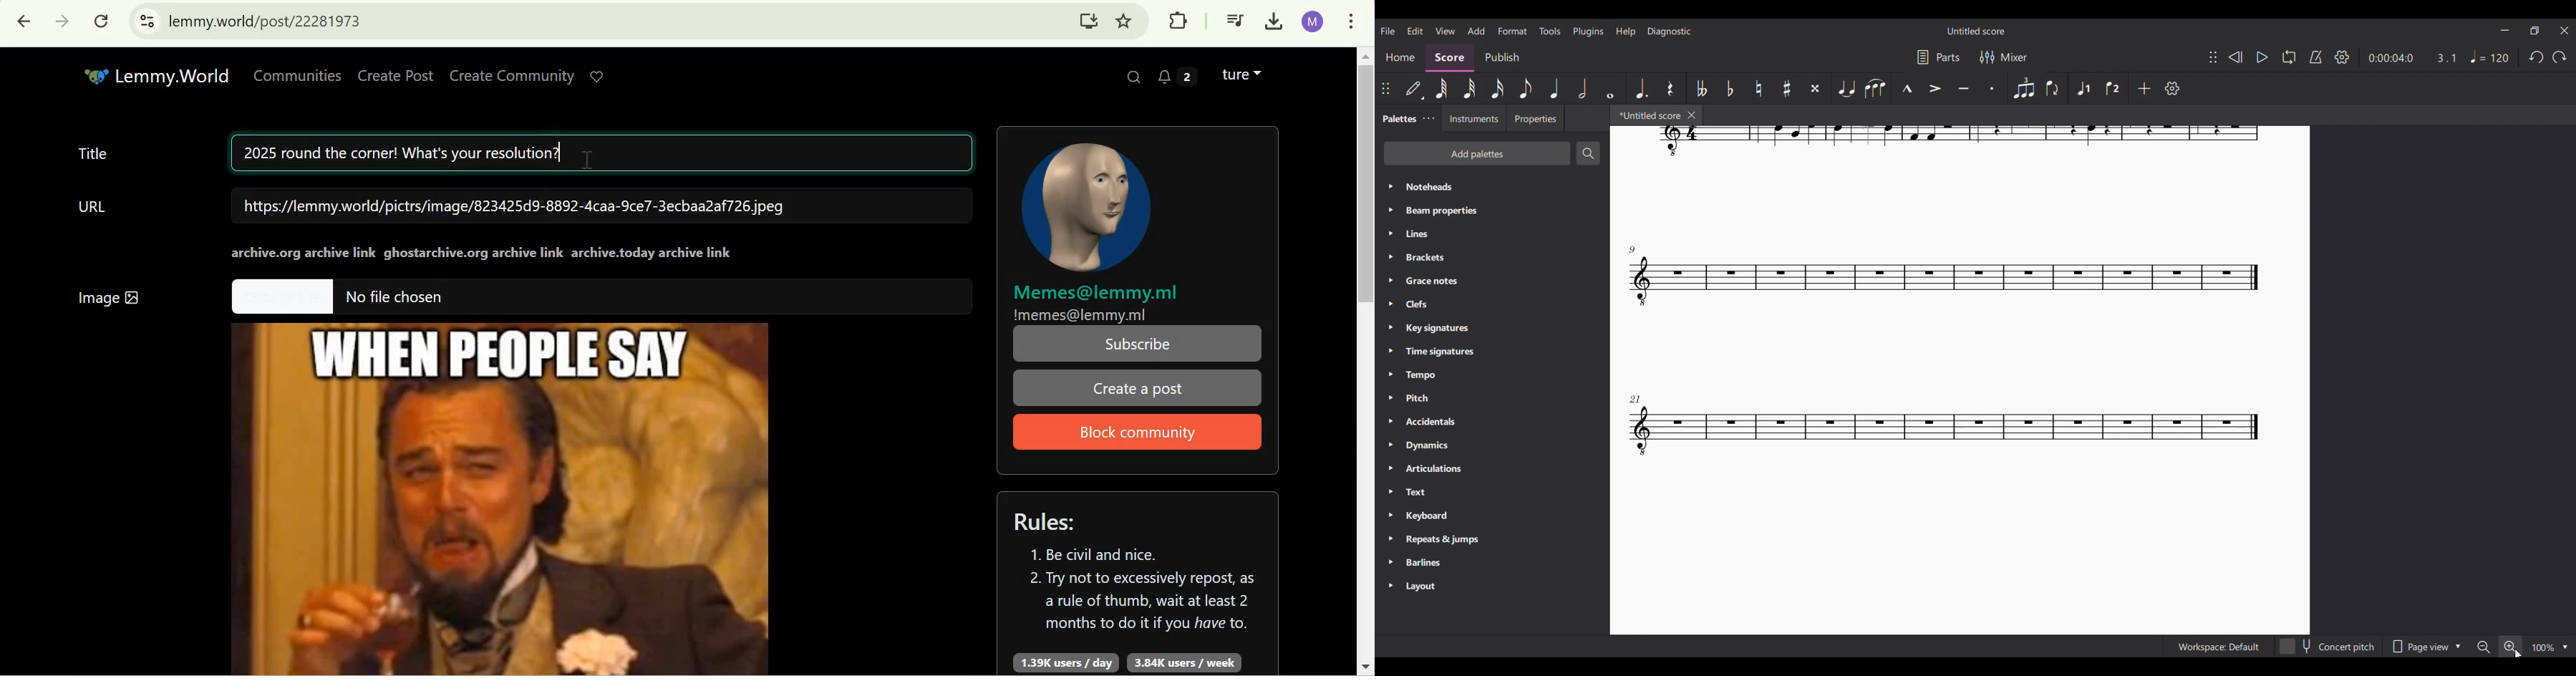  Describe the element at coordinates (1415, 31) in the screenshot. I see `Edit menu` at that location.